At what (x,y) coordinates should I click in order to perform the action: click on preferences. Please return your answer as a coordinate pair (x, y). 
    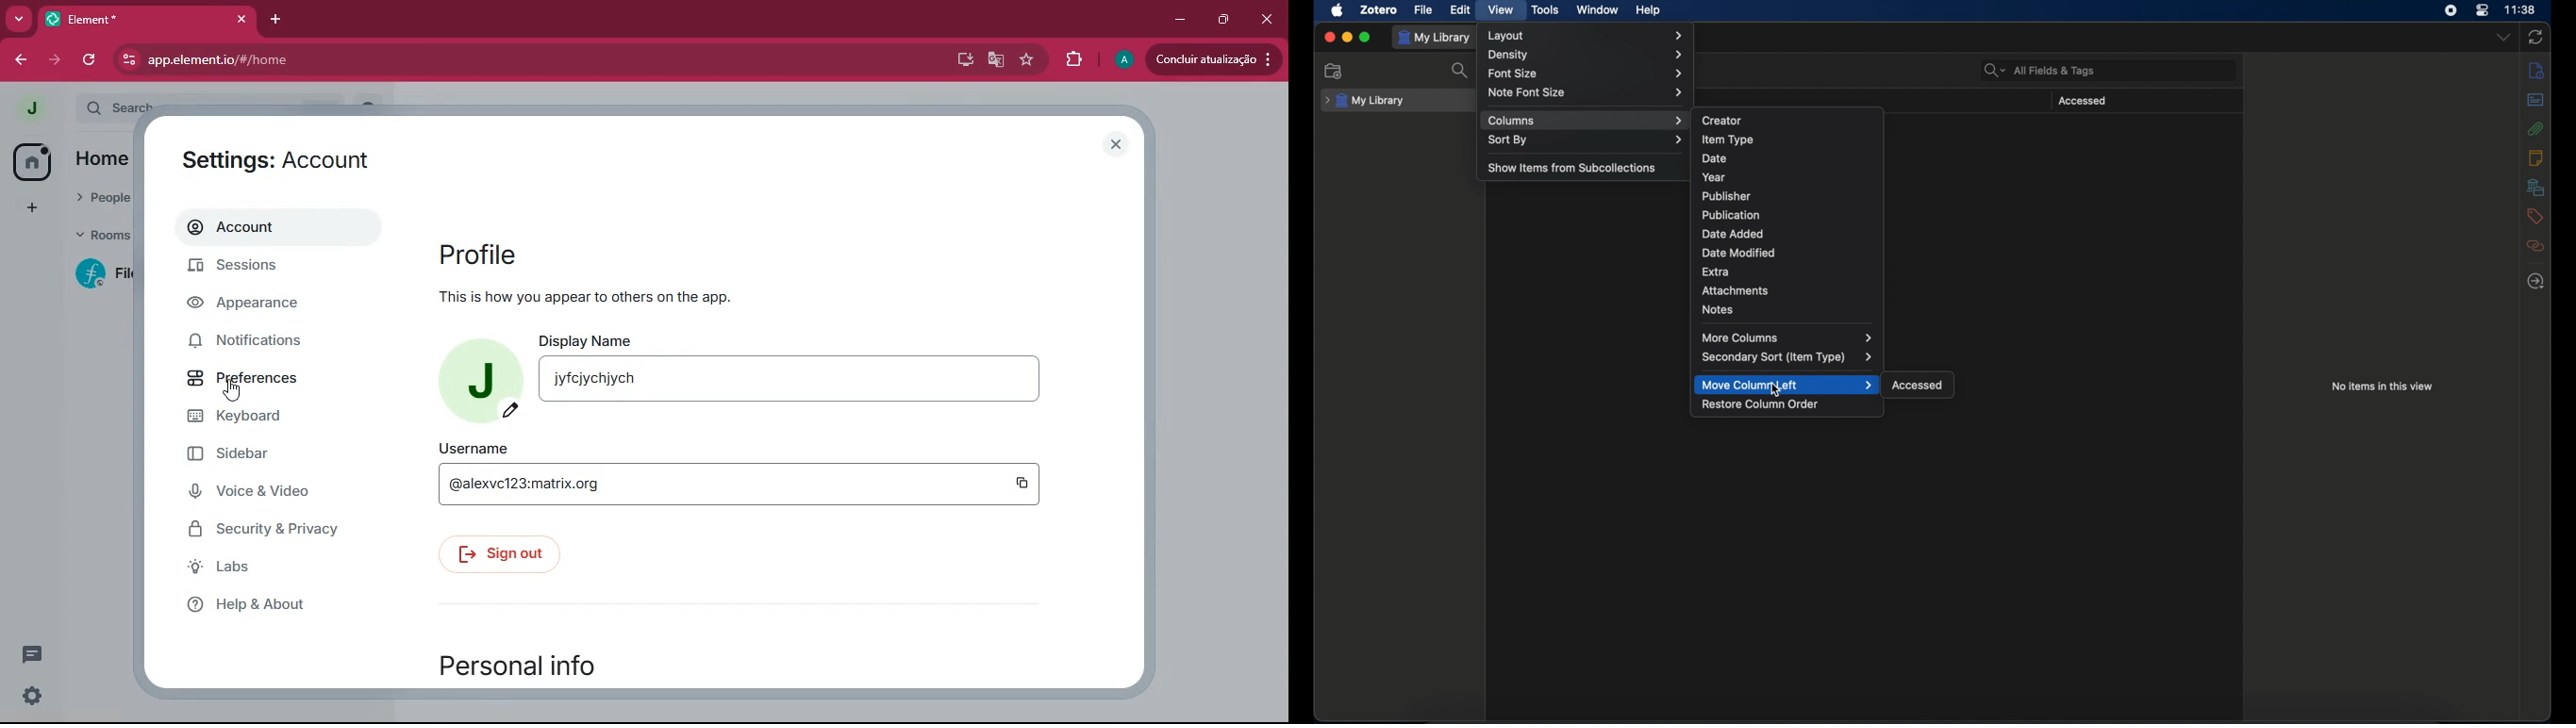
    Looking at the image, I should click on (264, 383).